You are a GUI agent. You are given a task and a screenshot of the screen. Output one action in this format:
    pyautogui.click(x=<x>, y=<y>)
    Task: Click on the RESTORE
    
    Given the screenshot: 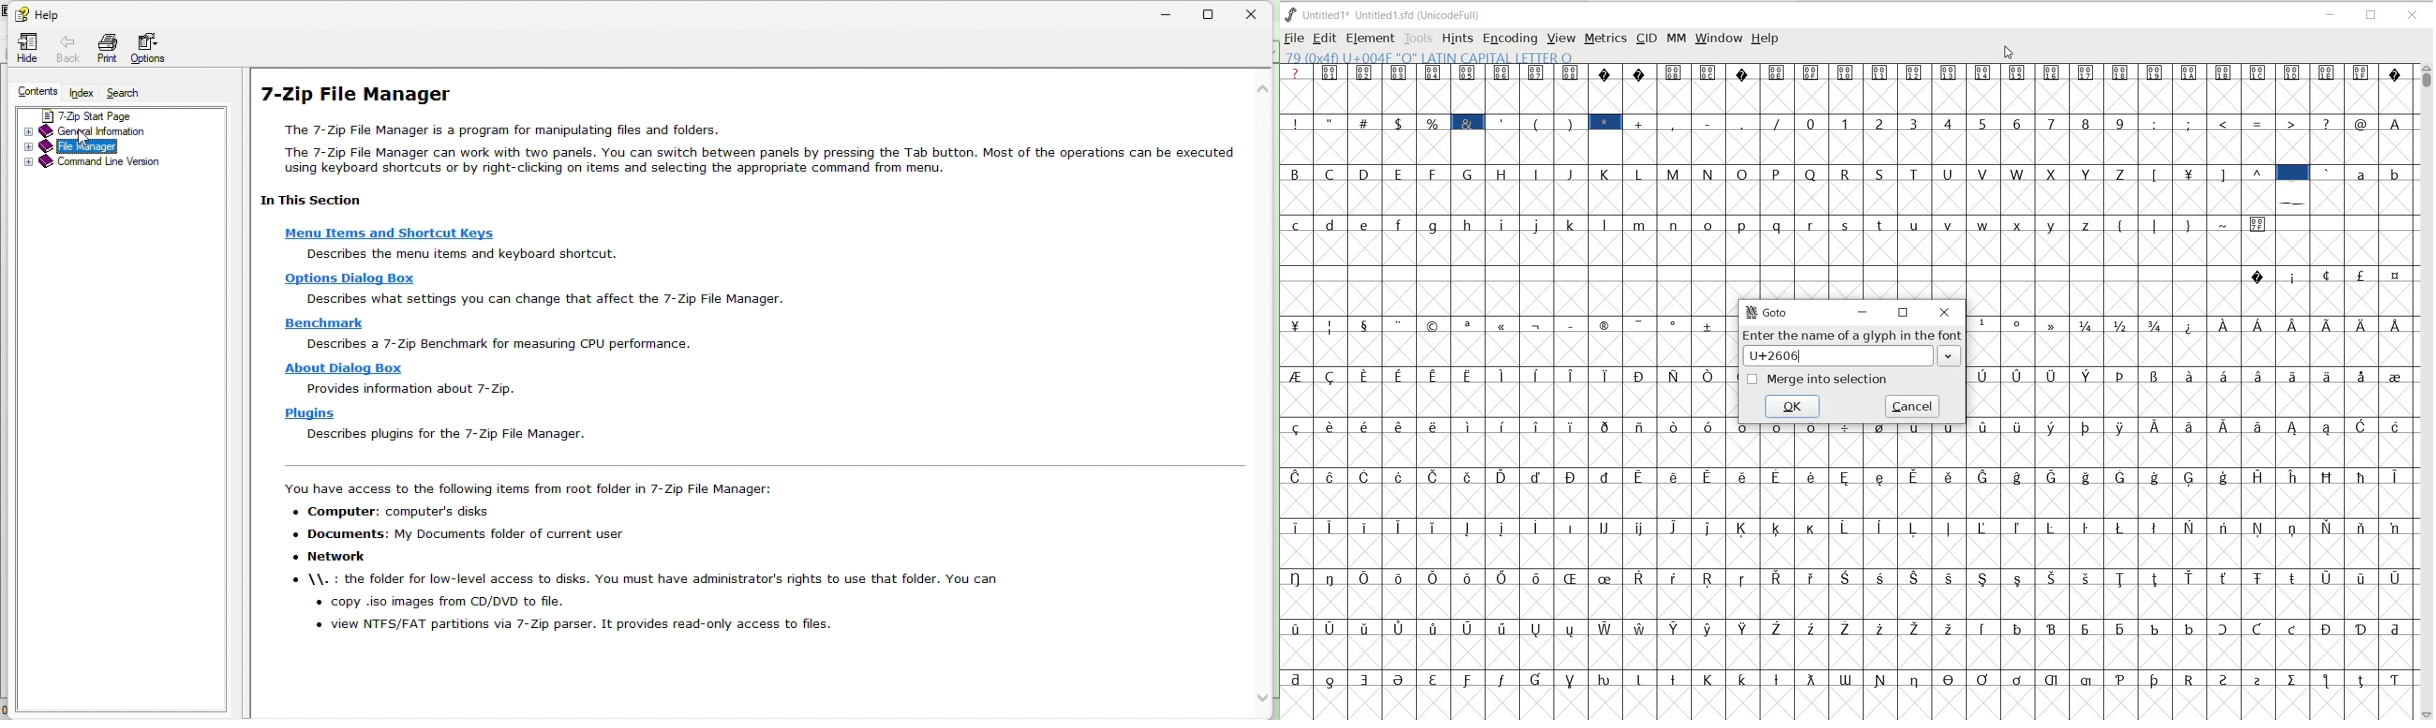 What is the action you would take?
    pyautogui.click(x=2373, y=16)
    